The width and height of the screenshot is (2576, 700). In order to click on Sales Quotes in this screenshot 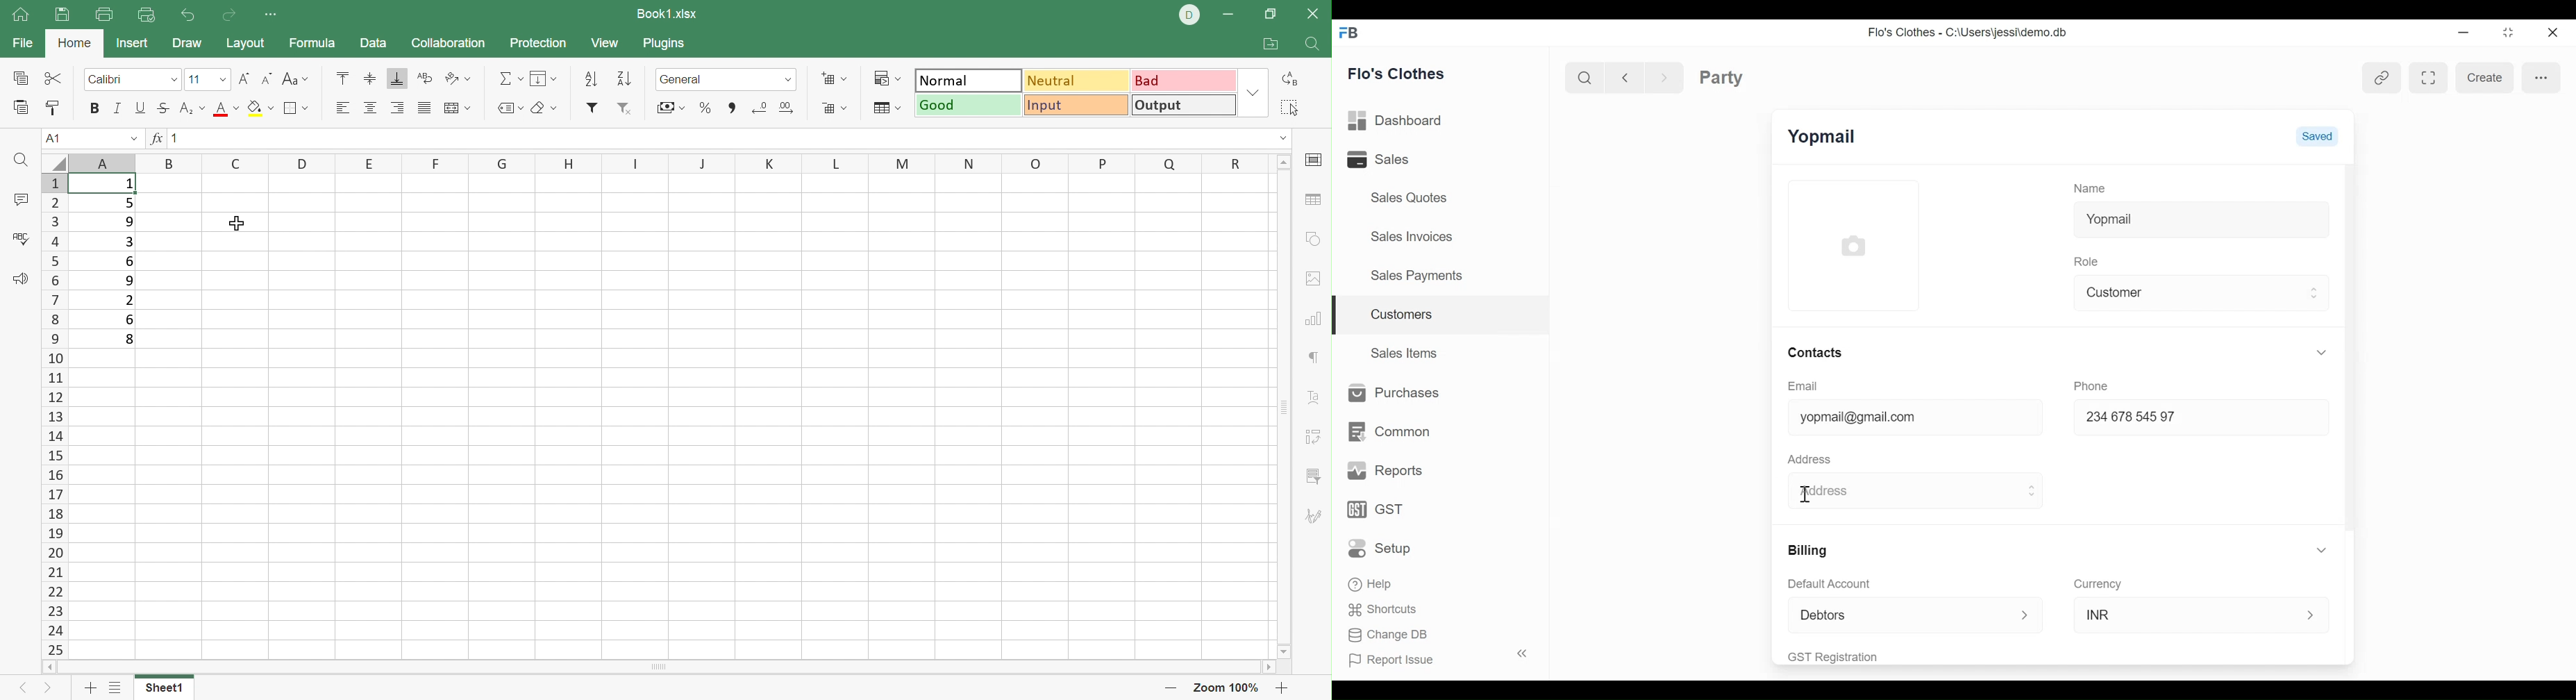, I will do `click(1410, 198)`.